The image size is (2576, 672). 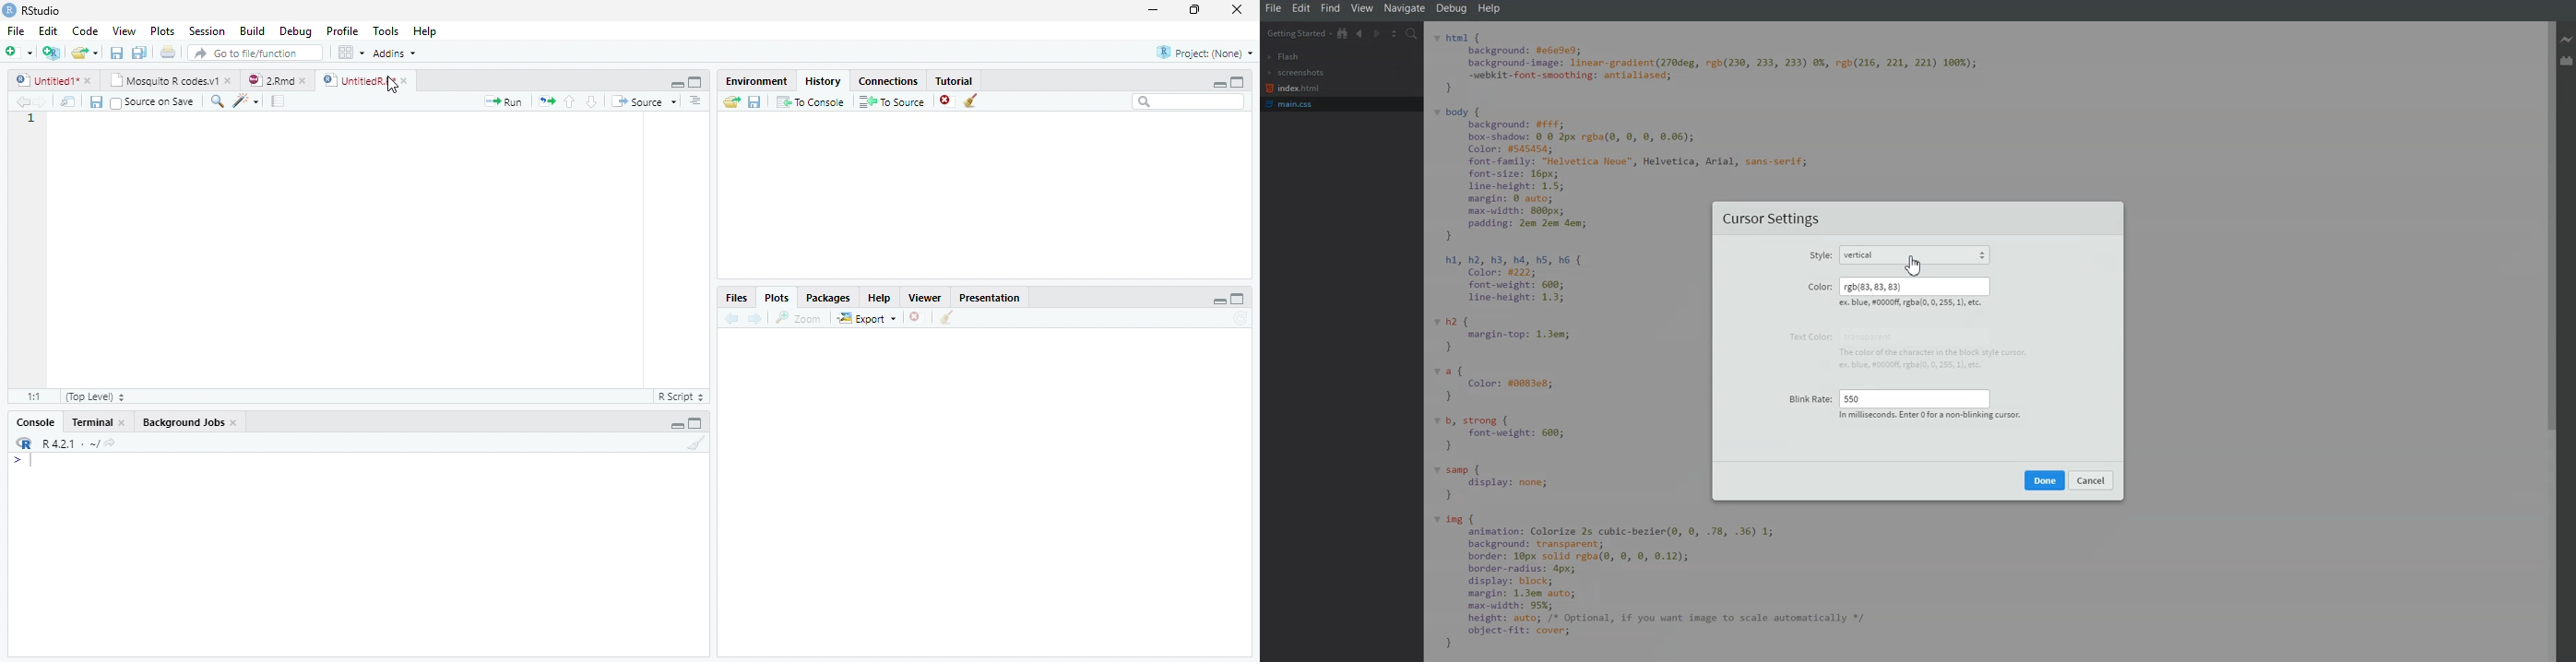 I want to click on Project (None), so click(x=1204, y=53).